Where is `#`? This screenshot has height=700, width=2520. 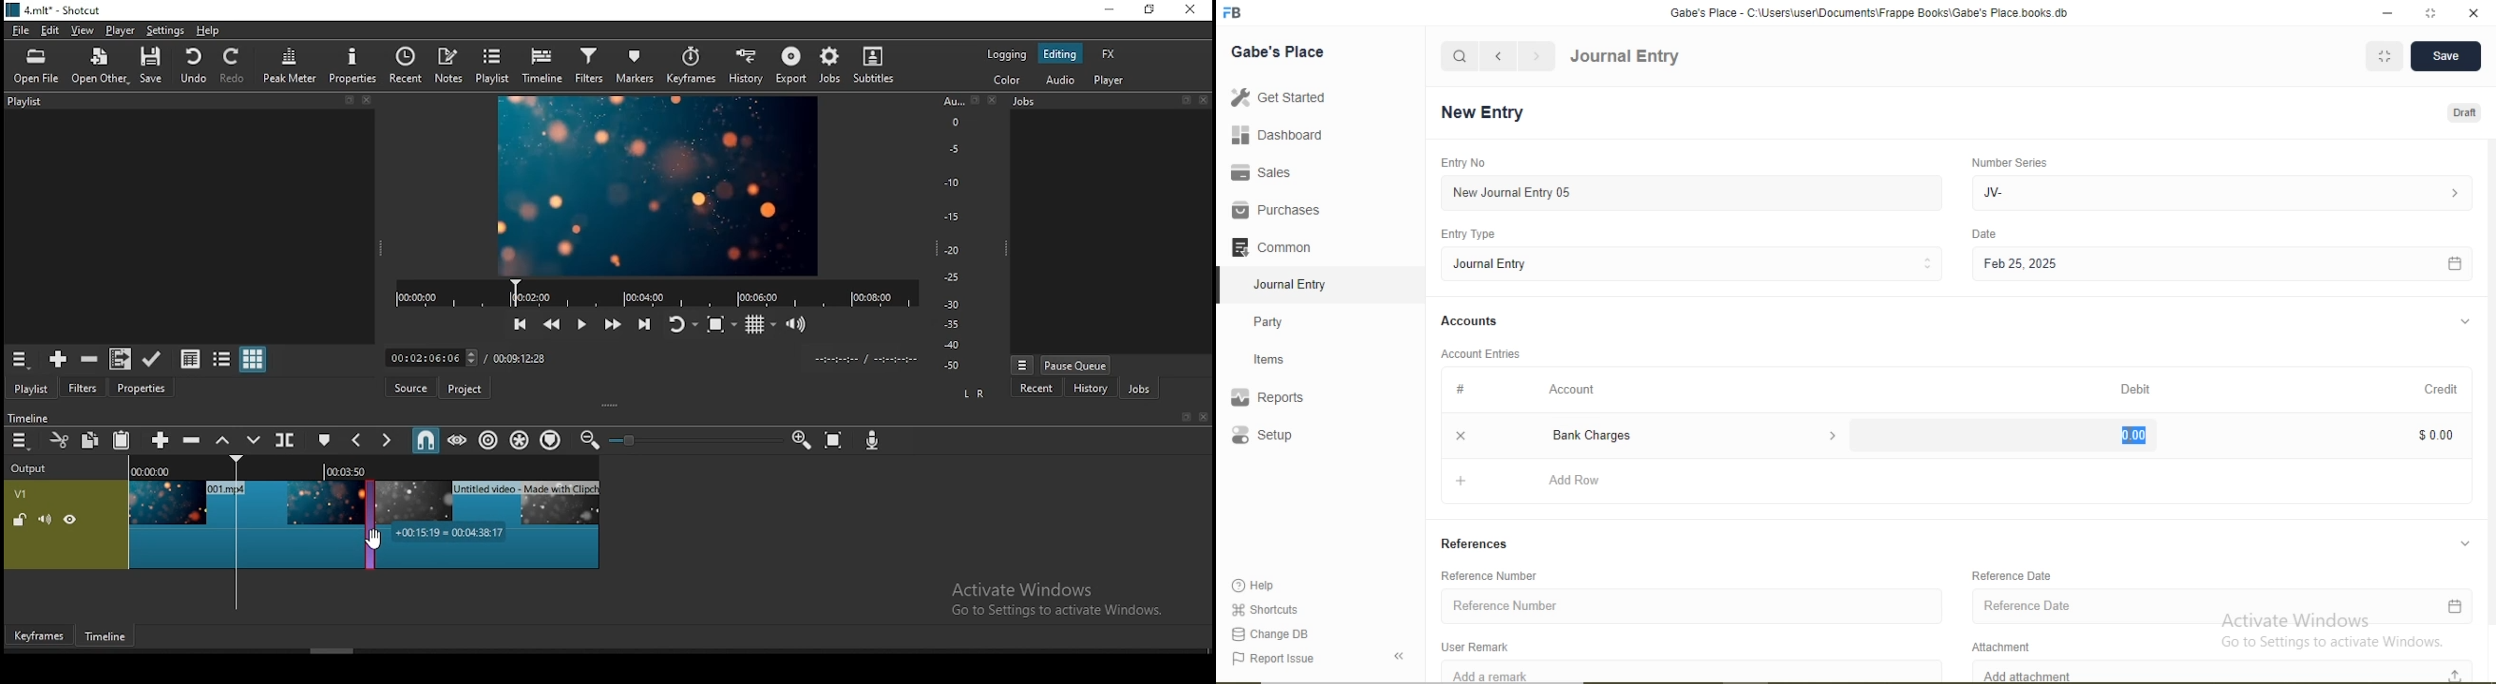 # is located at coordinates (1462, 389).